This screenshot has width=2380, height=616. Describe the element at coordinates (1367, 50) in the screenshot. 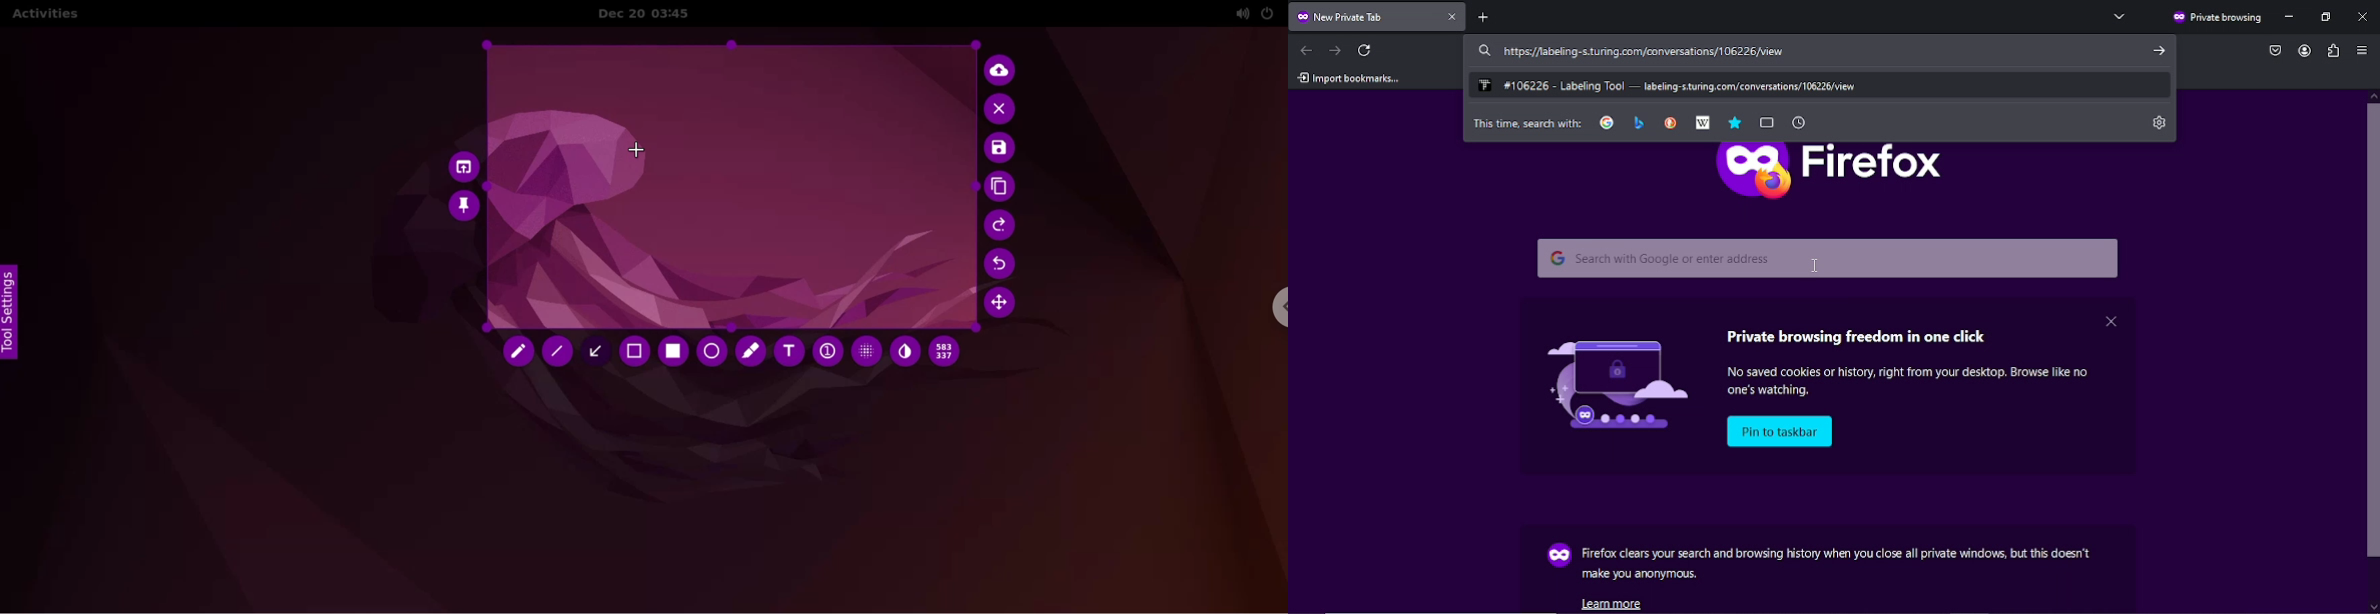

I see `reload current page` at that location.